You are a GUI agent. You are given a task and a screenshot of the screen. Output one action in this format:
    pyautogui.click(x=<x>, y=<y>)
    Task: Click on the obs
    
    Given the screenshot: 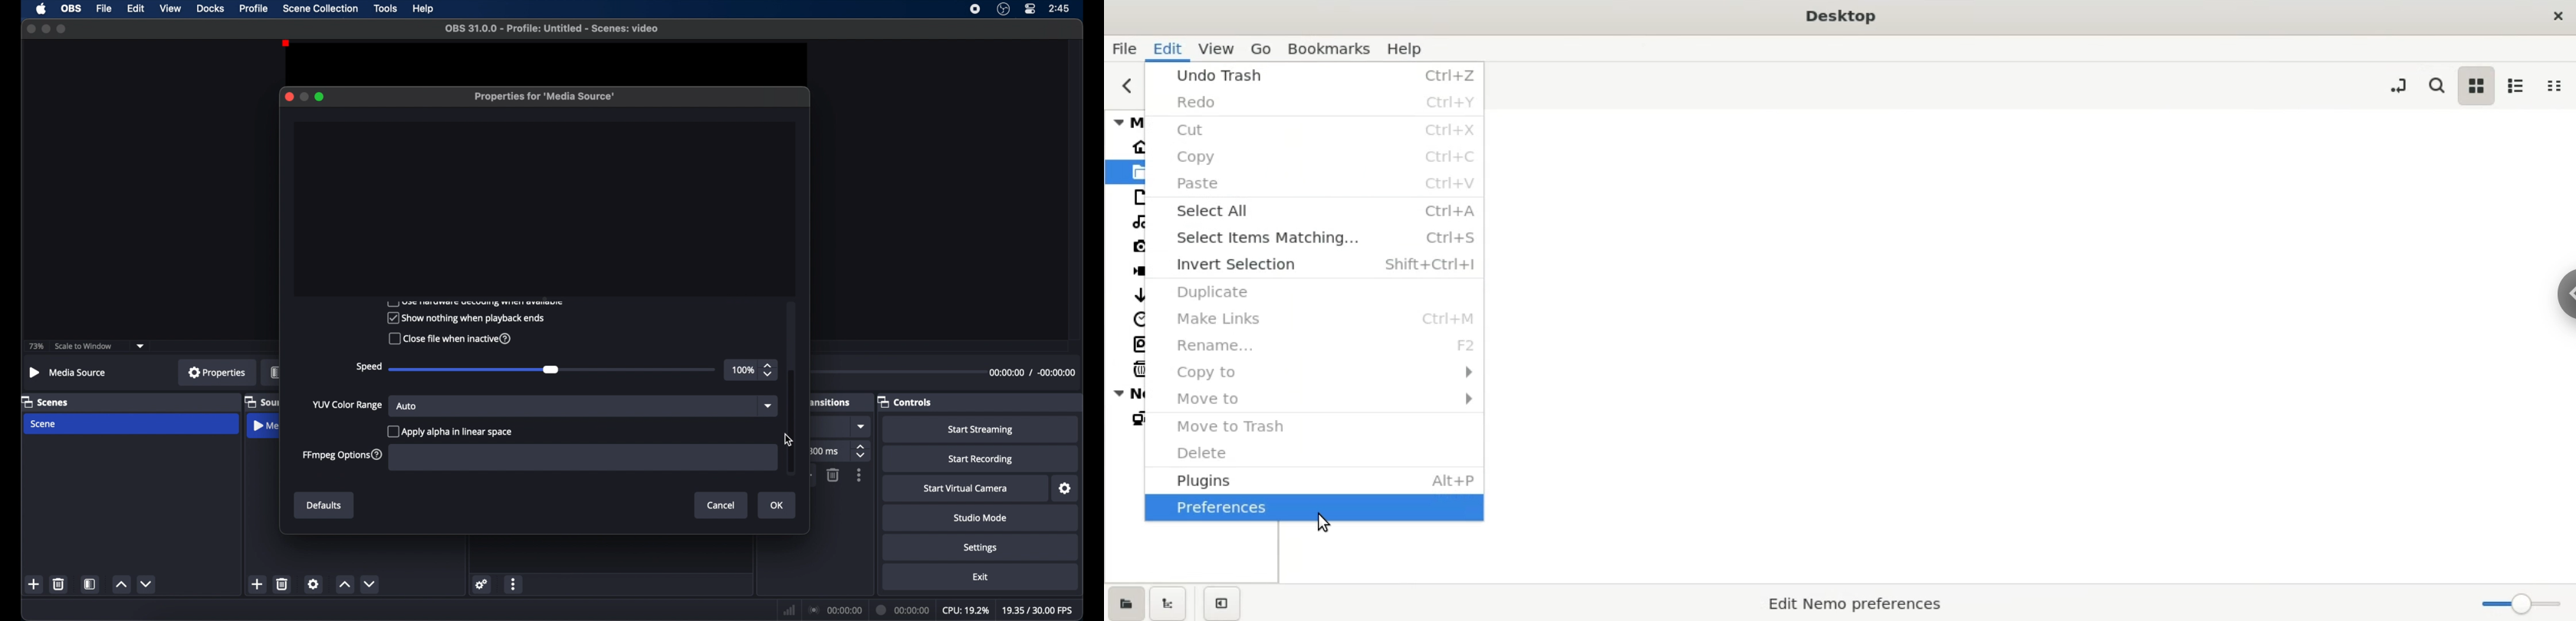 What is the action you would take?
    pyautogui.click(x=71, y=9)
    